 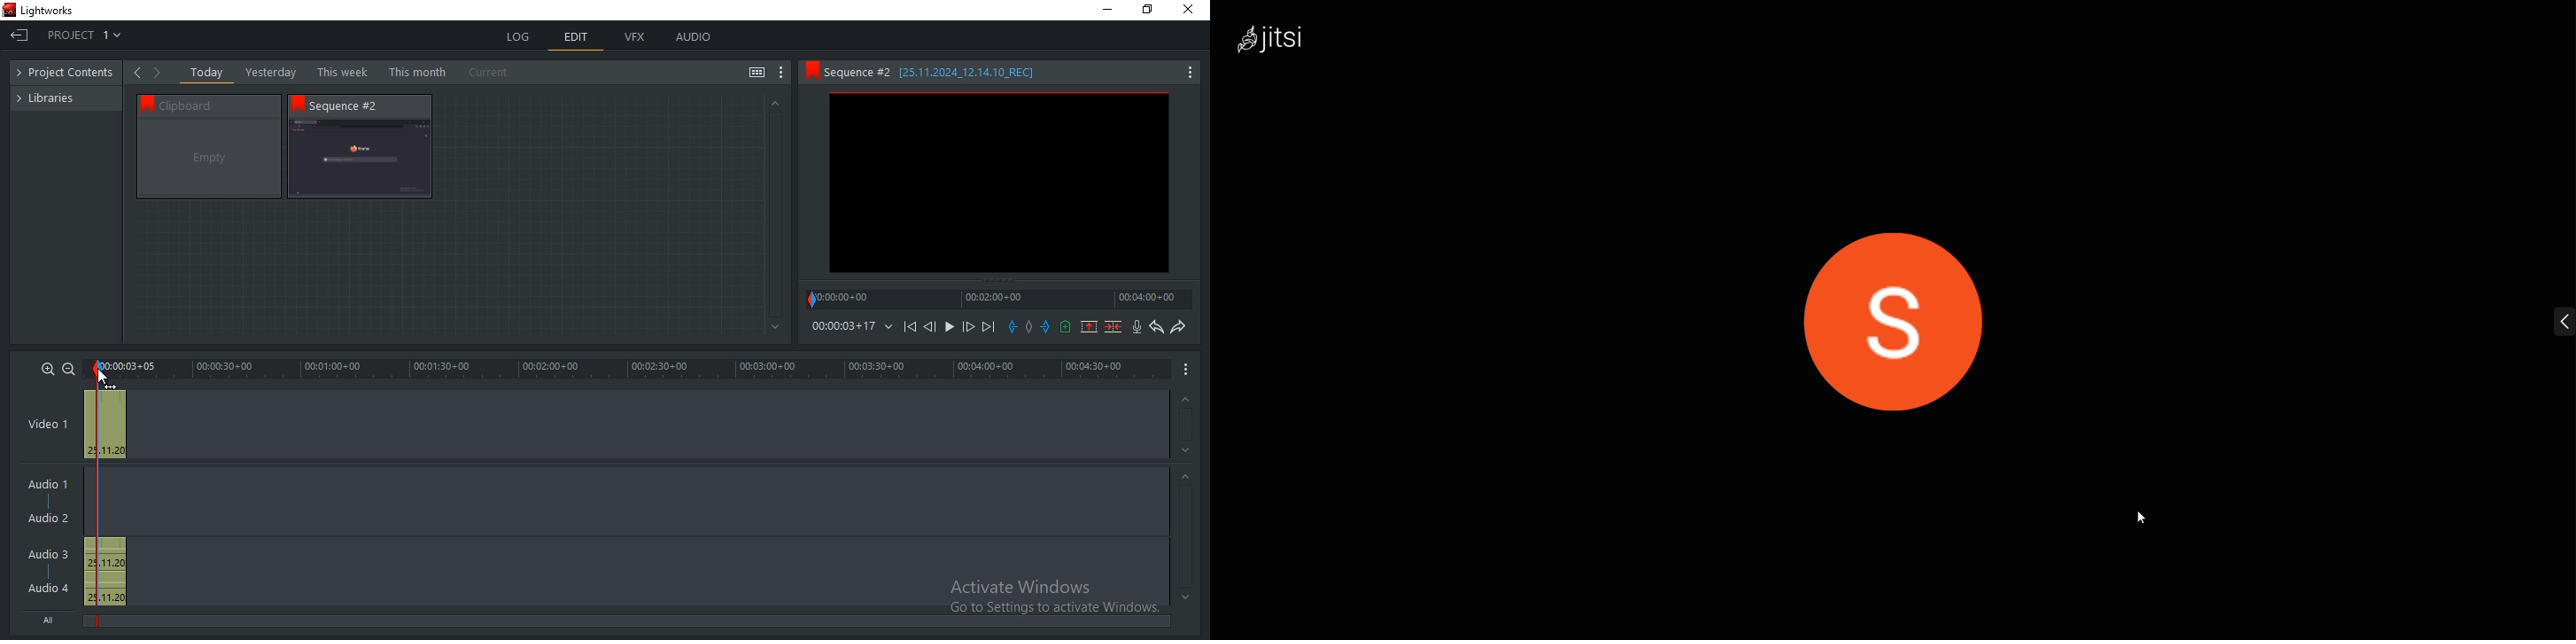 I want to click on toggle , so click(x=757, y=74).